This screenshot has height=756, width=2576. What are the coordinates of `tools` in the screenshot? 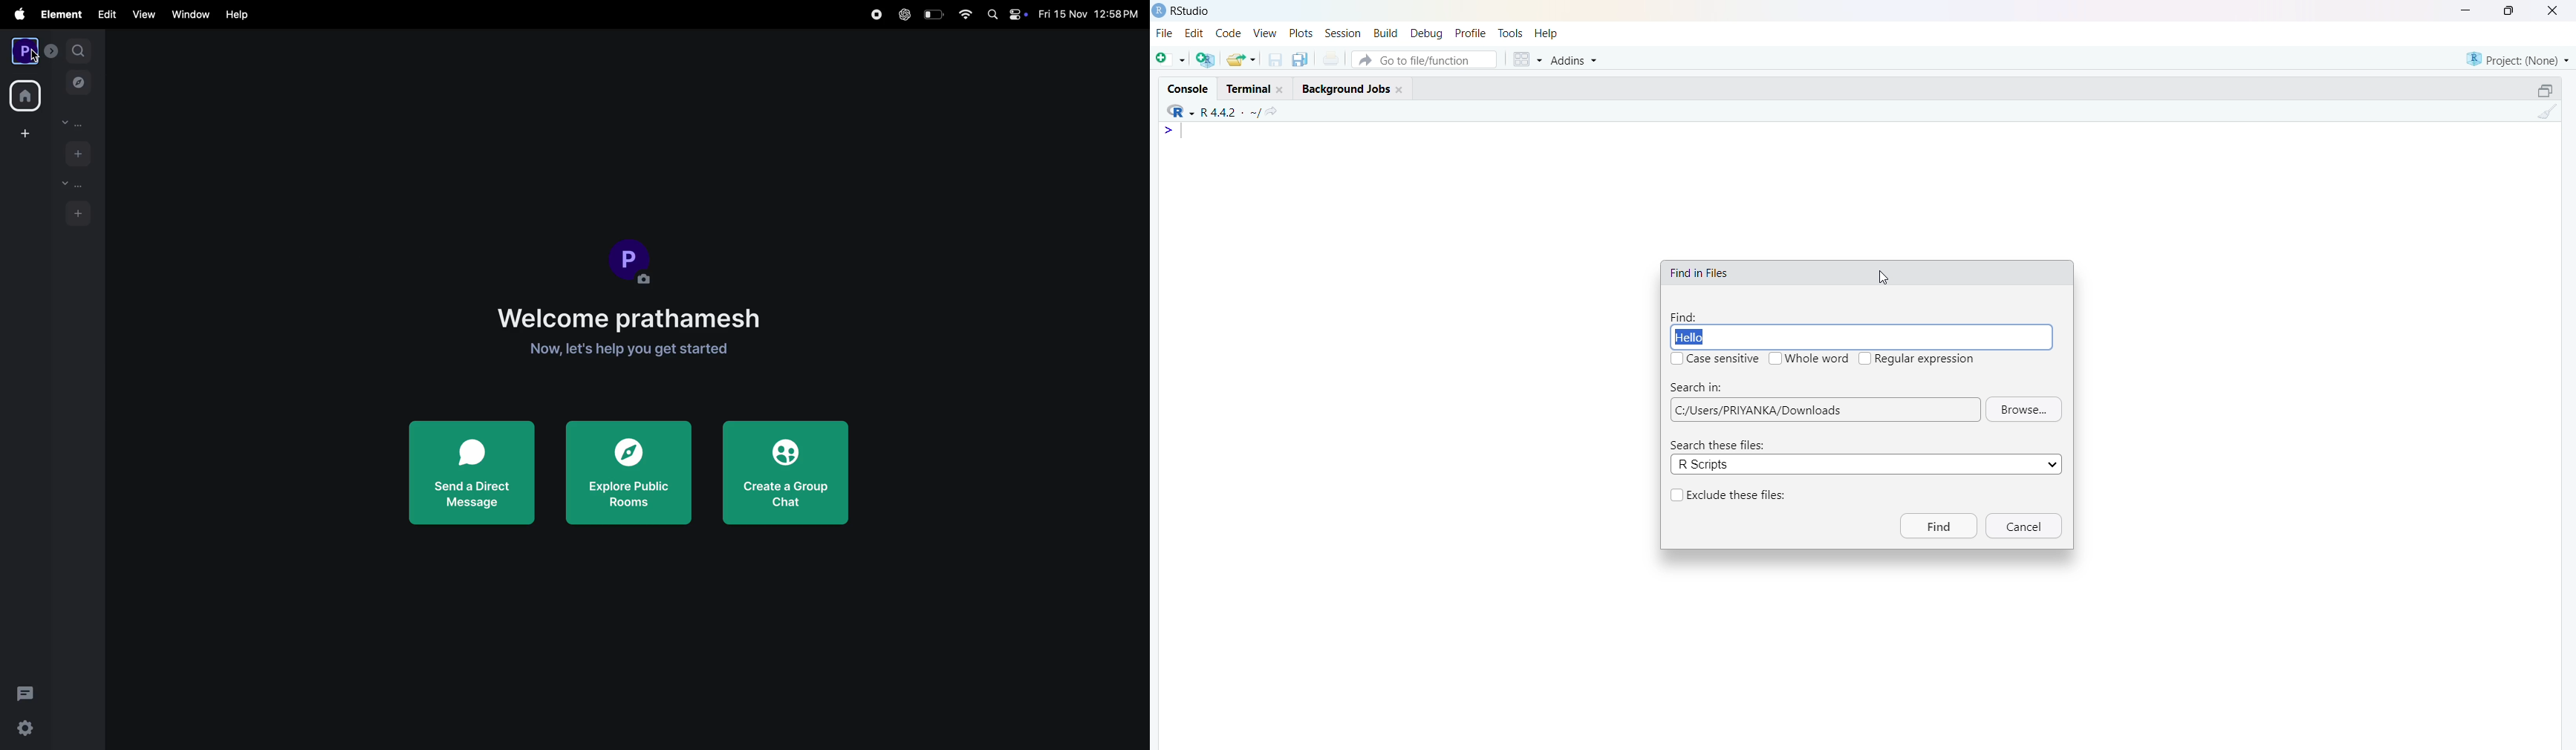 It's located at (1511, 33).